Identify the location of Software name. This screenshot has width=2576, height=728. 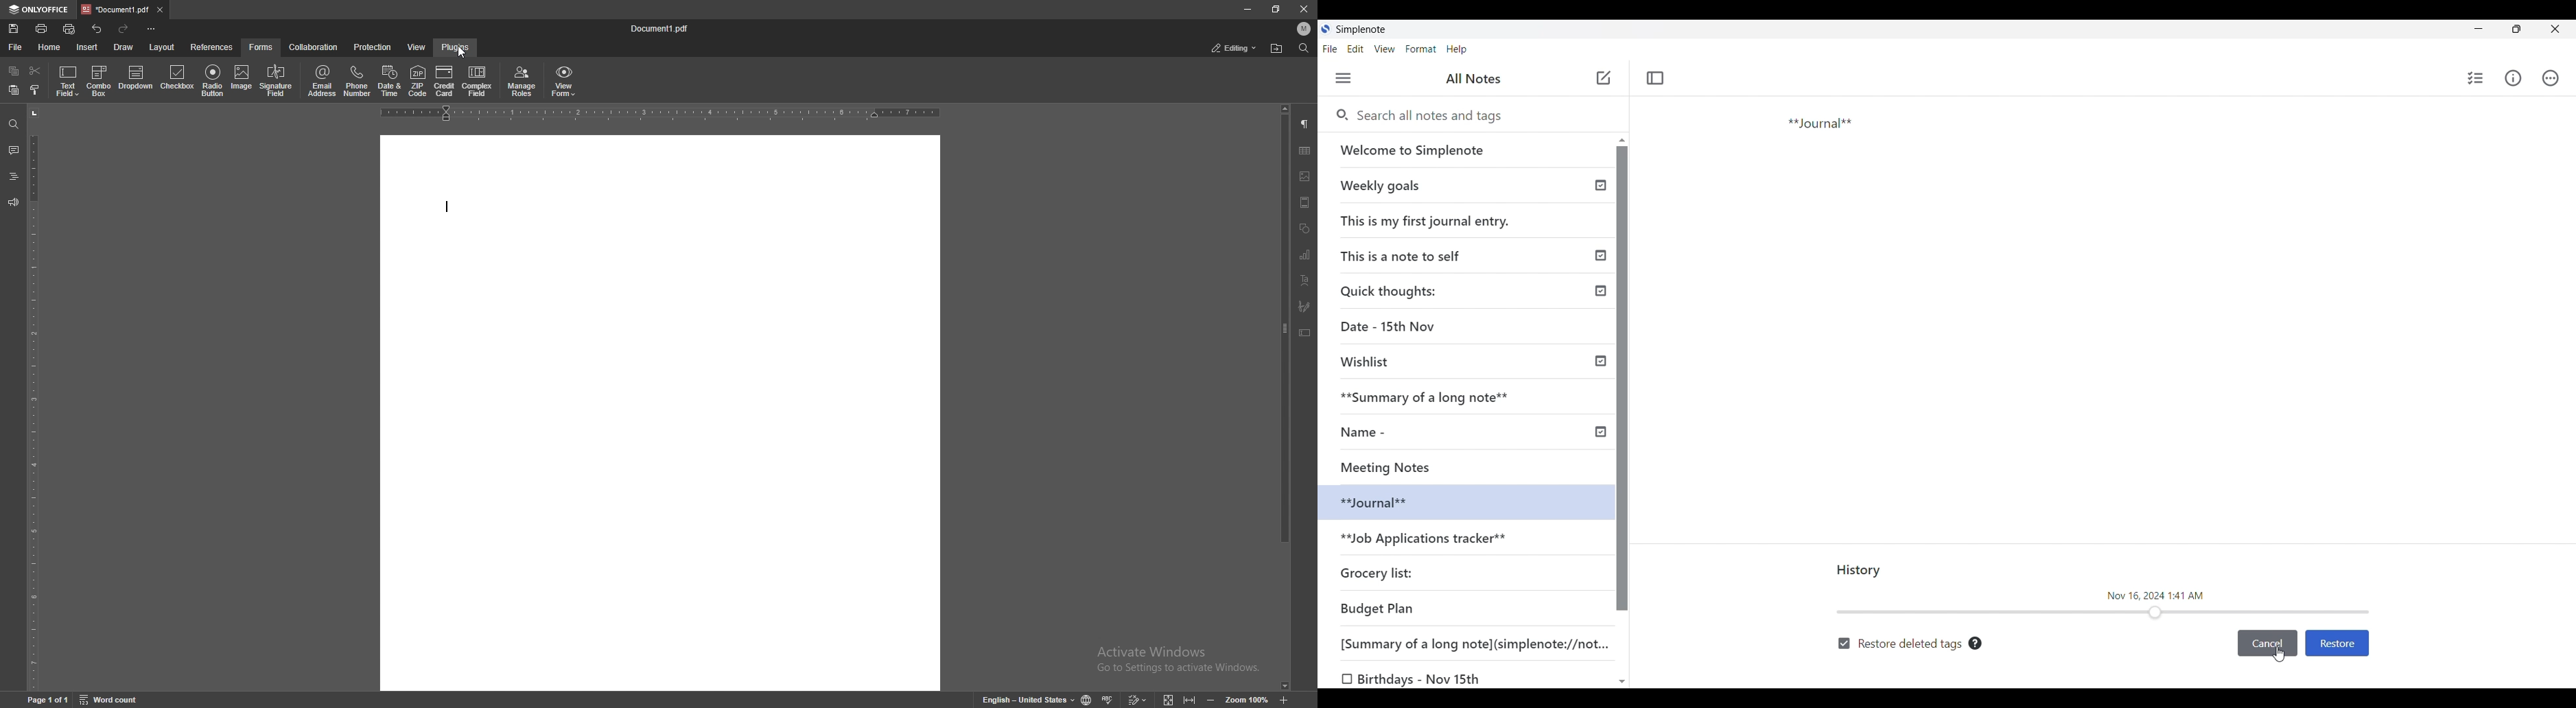
(1362, 30).